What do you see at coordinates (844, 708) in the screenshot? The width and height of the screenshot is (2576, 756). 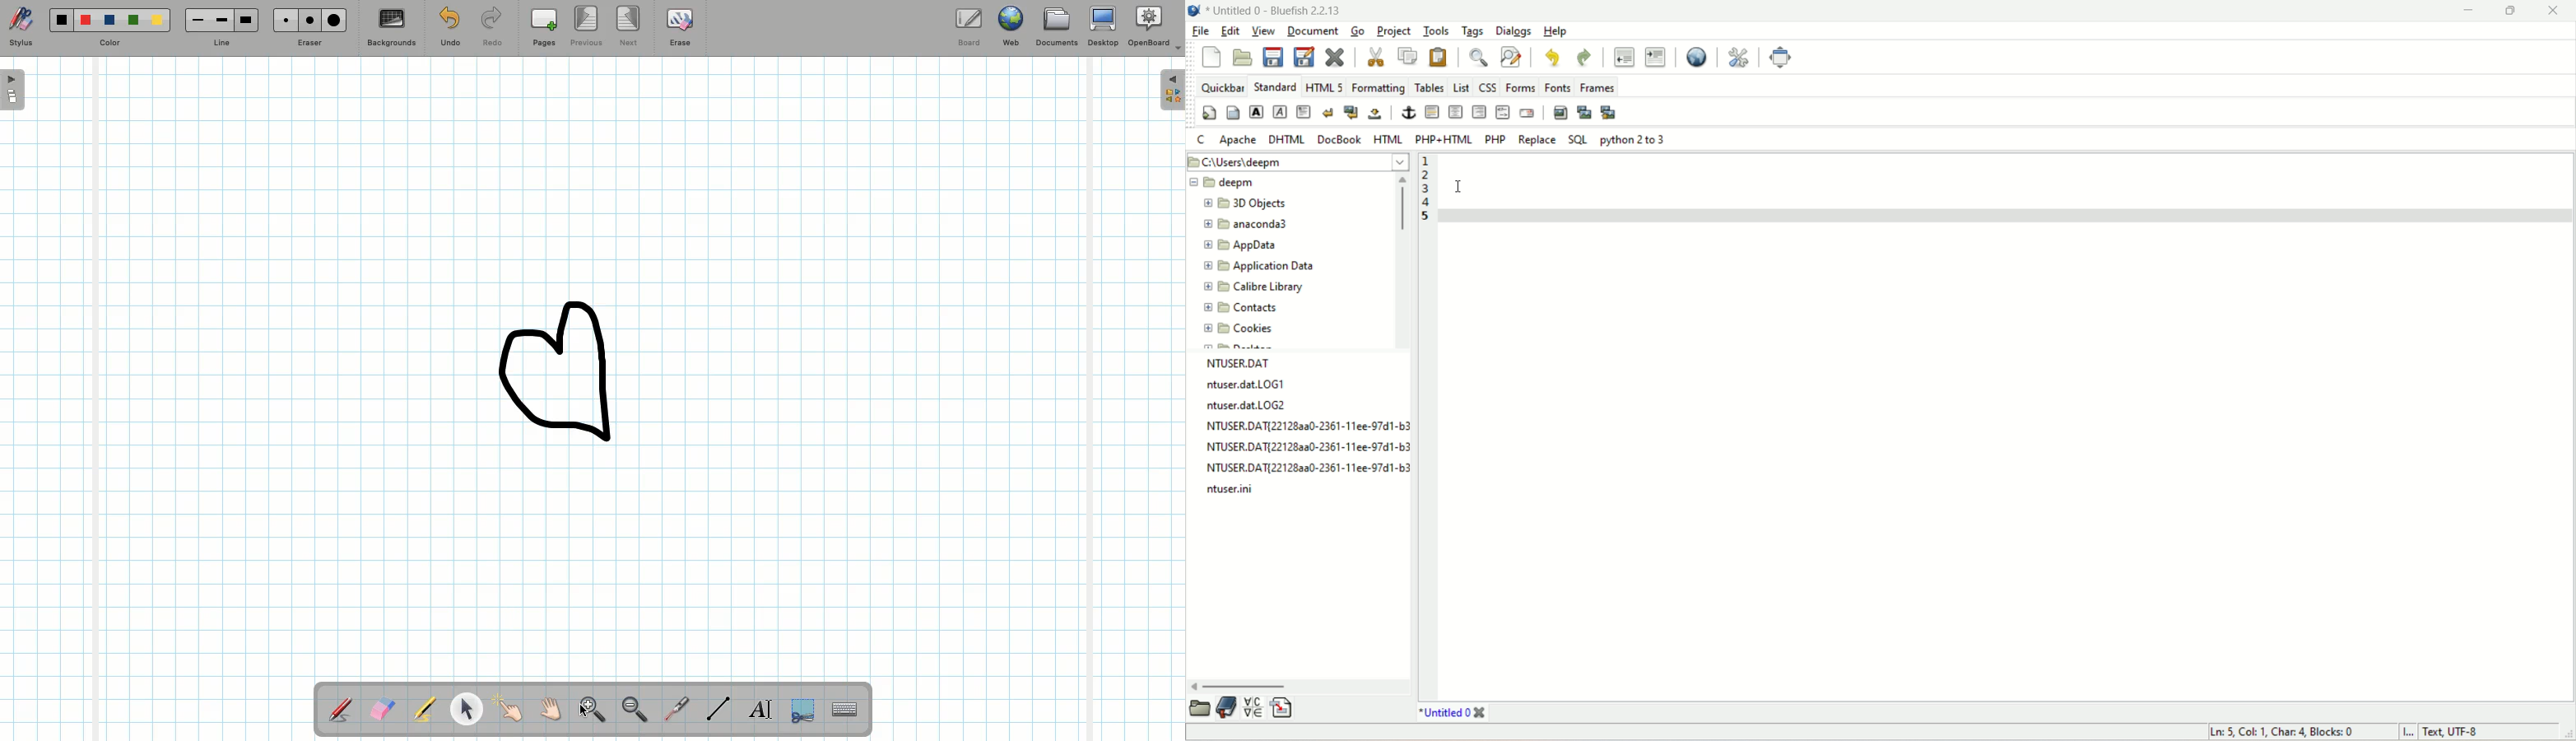 I see `TextInput` at bounding box center [844, 708].